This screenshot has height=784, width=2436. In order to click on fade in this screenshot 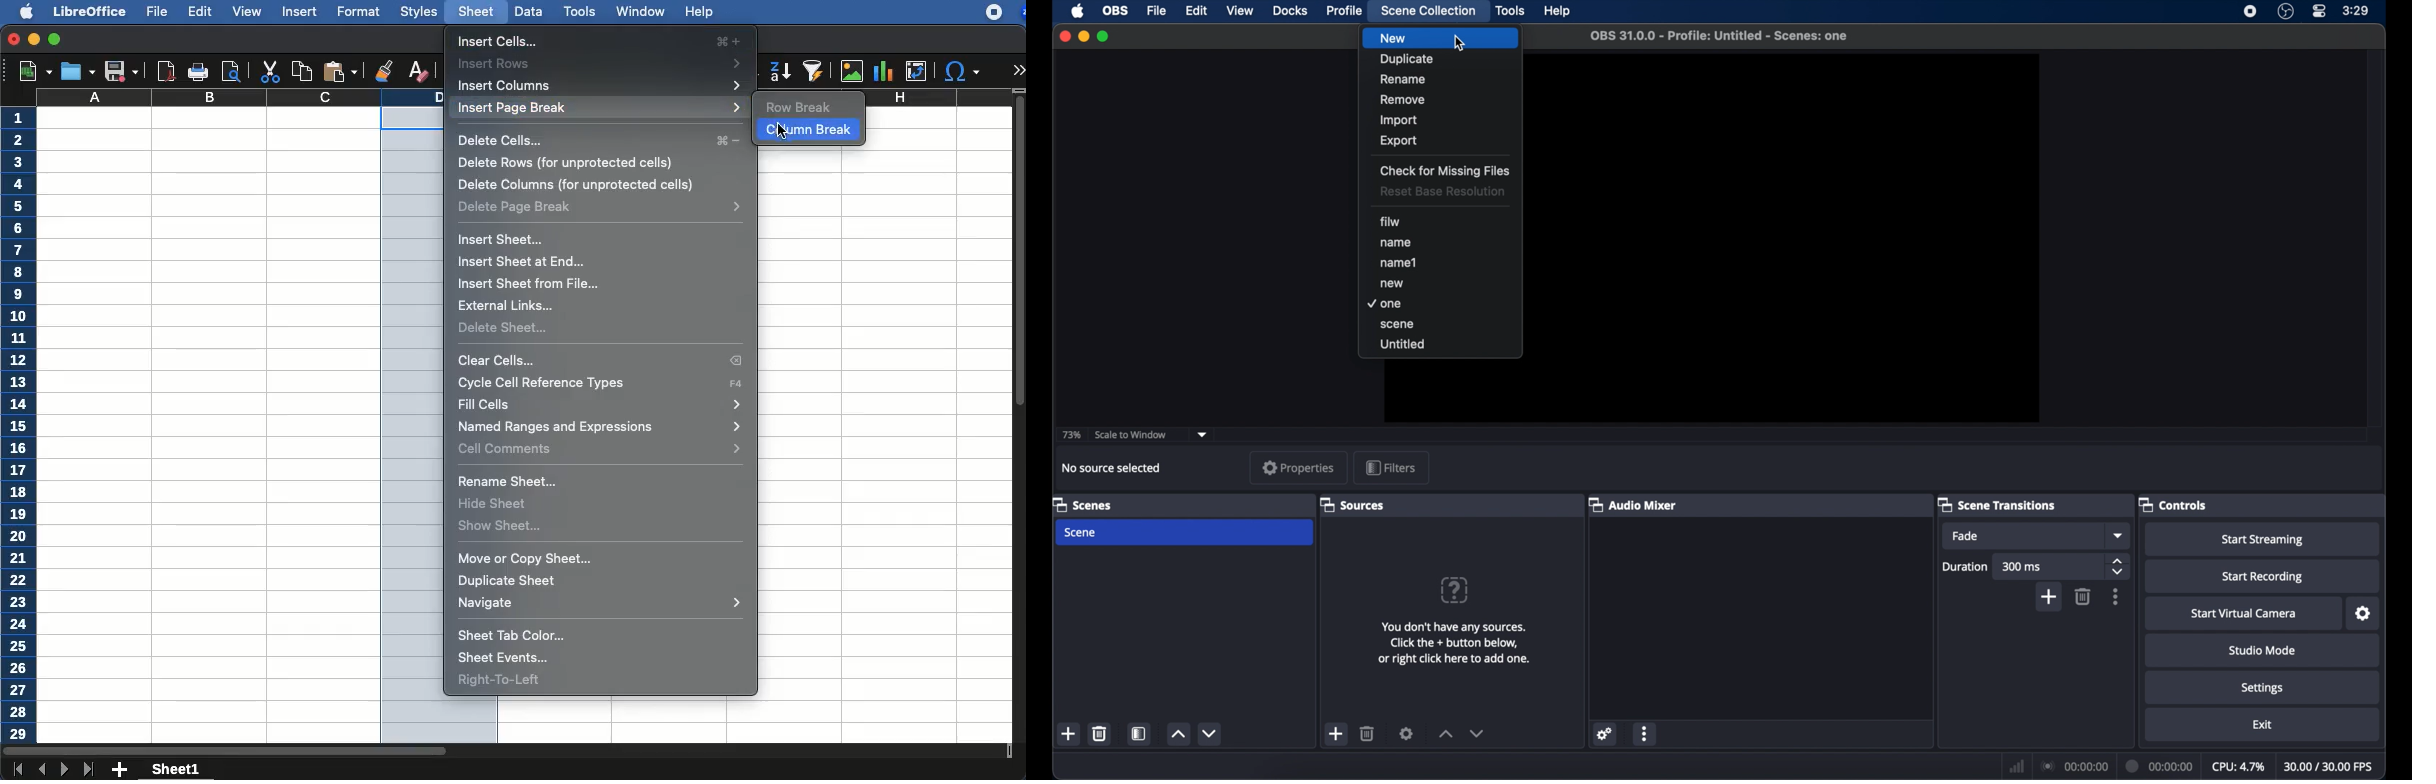, I will do `click(1966, 536)`.